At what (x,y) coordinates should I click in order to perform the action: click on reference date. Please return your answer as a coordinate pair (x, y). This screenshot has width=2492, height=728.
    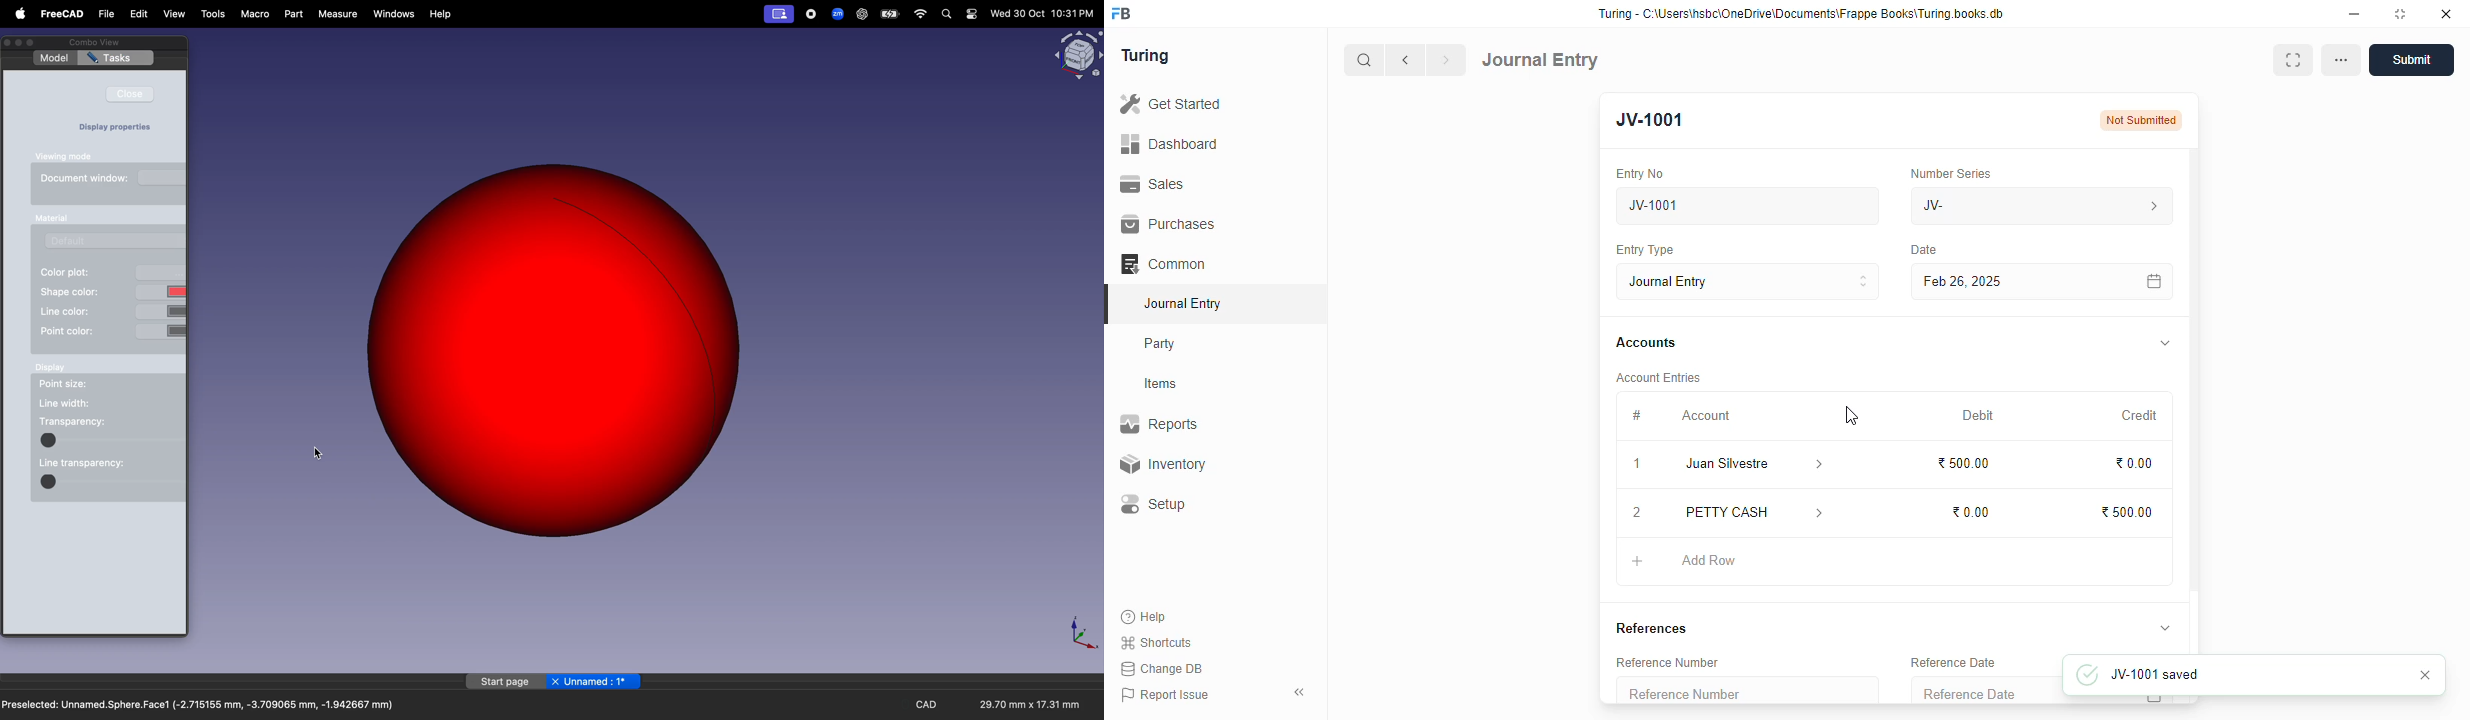
    Looking at the image, I should click on (1952, 662).